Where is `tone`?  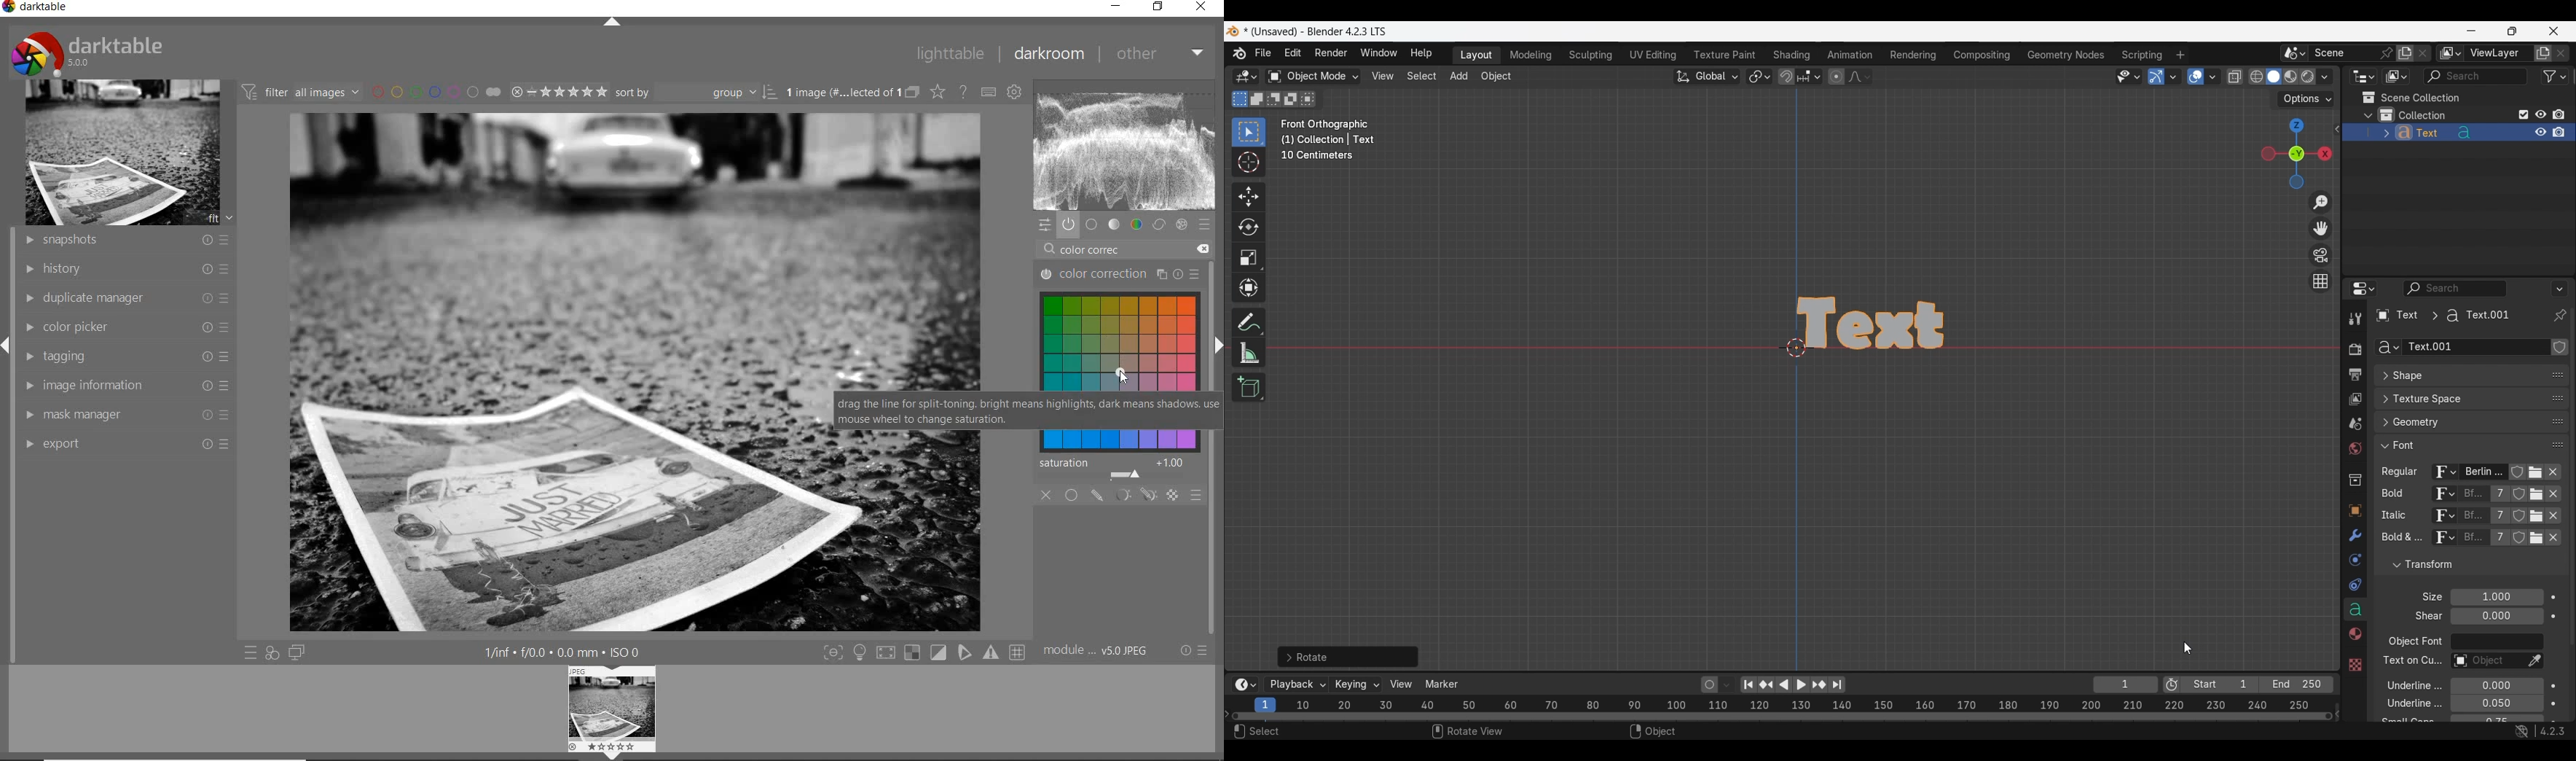
tone is located at coordinates (1113, 225).